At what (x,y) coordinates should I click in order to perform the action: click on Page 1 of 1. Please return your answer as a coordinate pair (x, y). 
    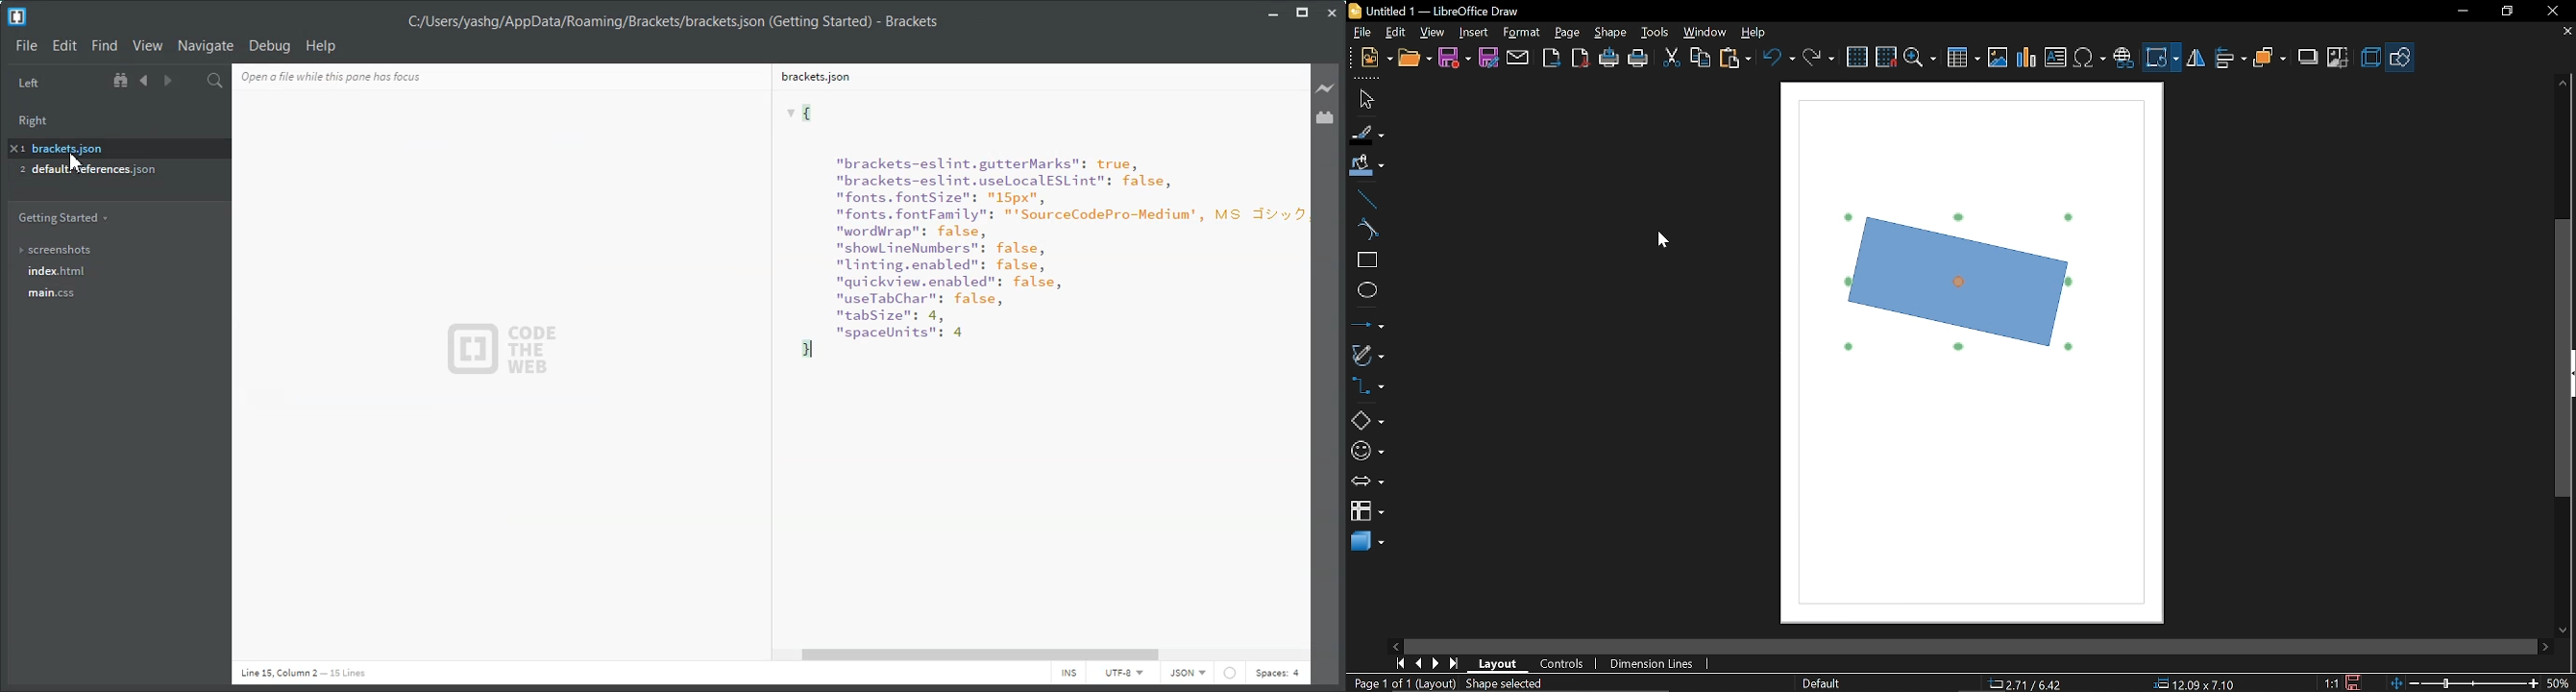
    Looking at the image, I should click on (1378, 683).